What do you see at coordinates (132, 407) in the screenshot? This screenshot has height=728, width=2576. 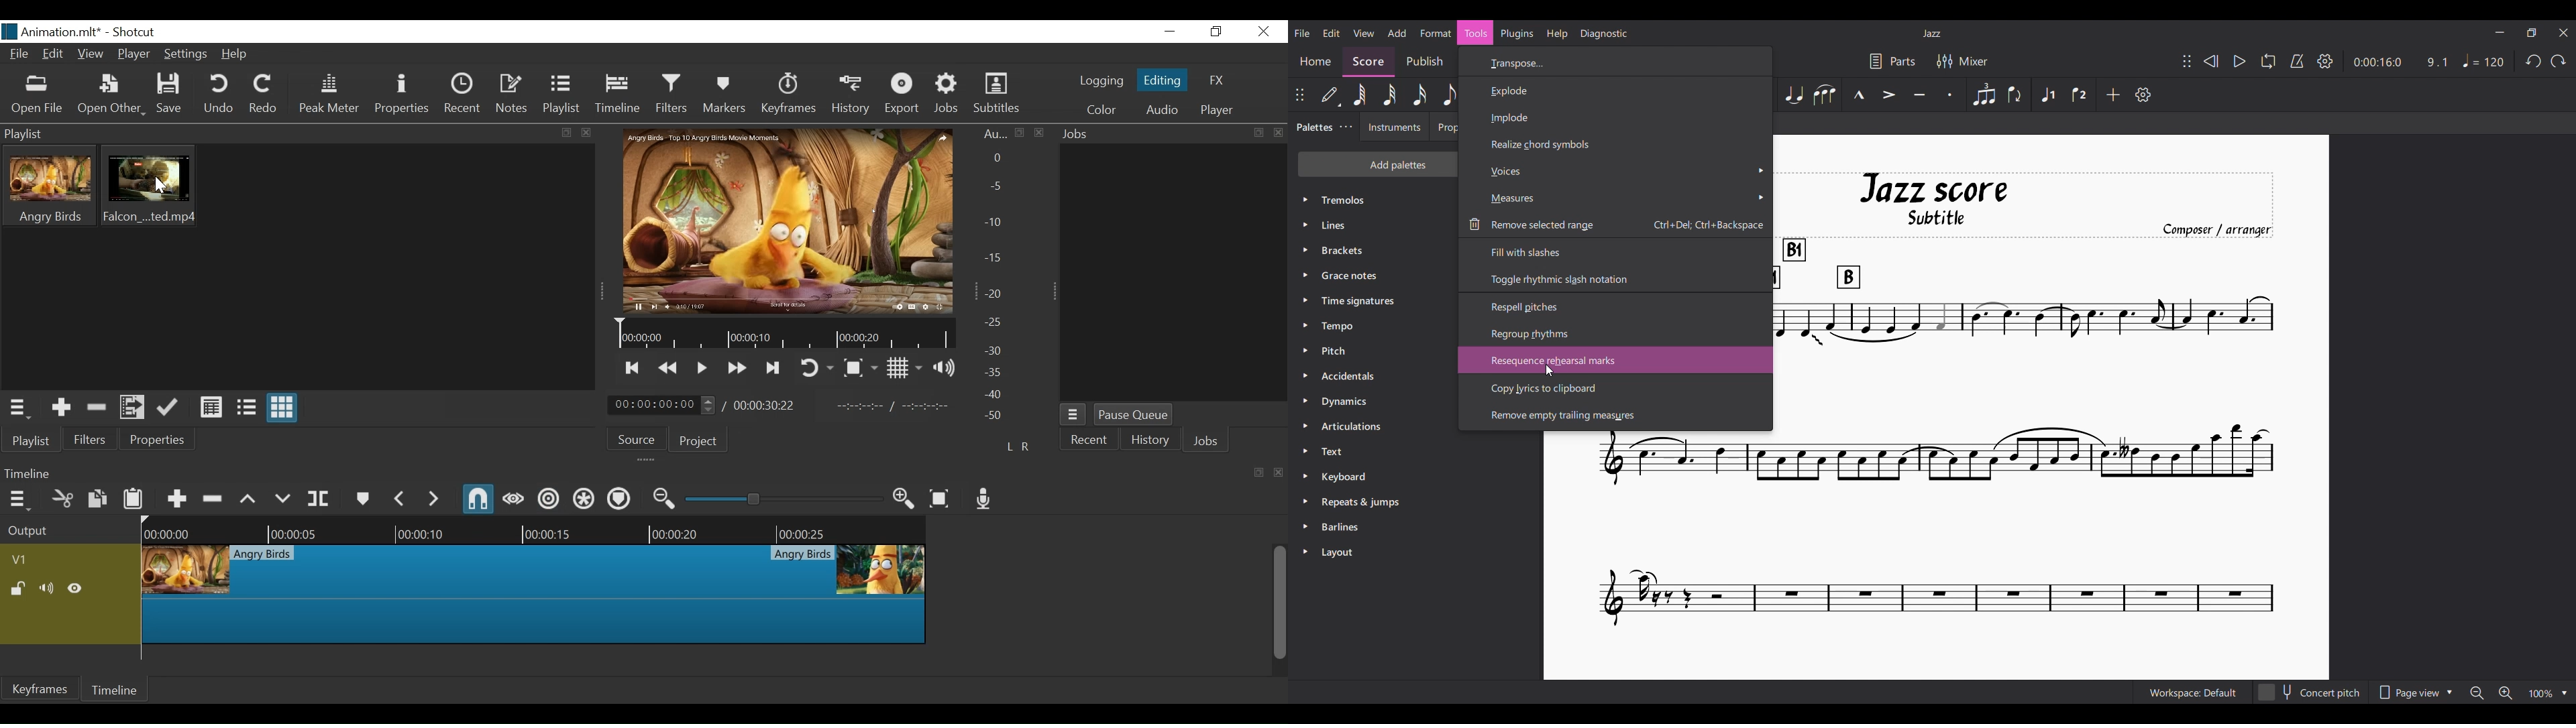 I see `Add files to the playlist` at bounding box center [132, 407].